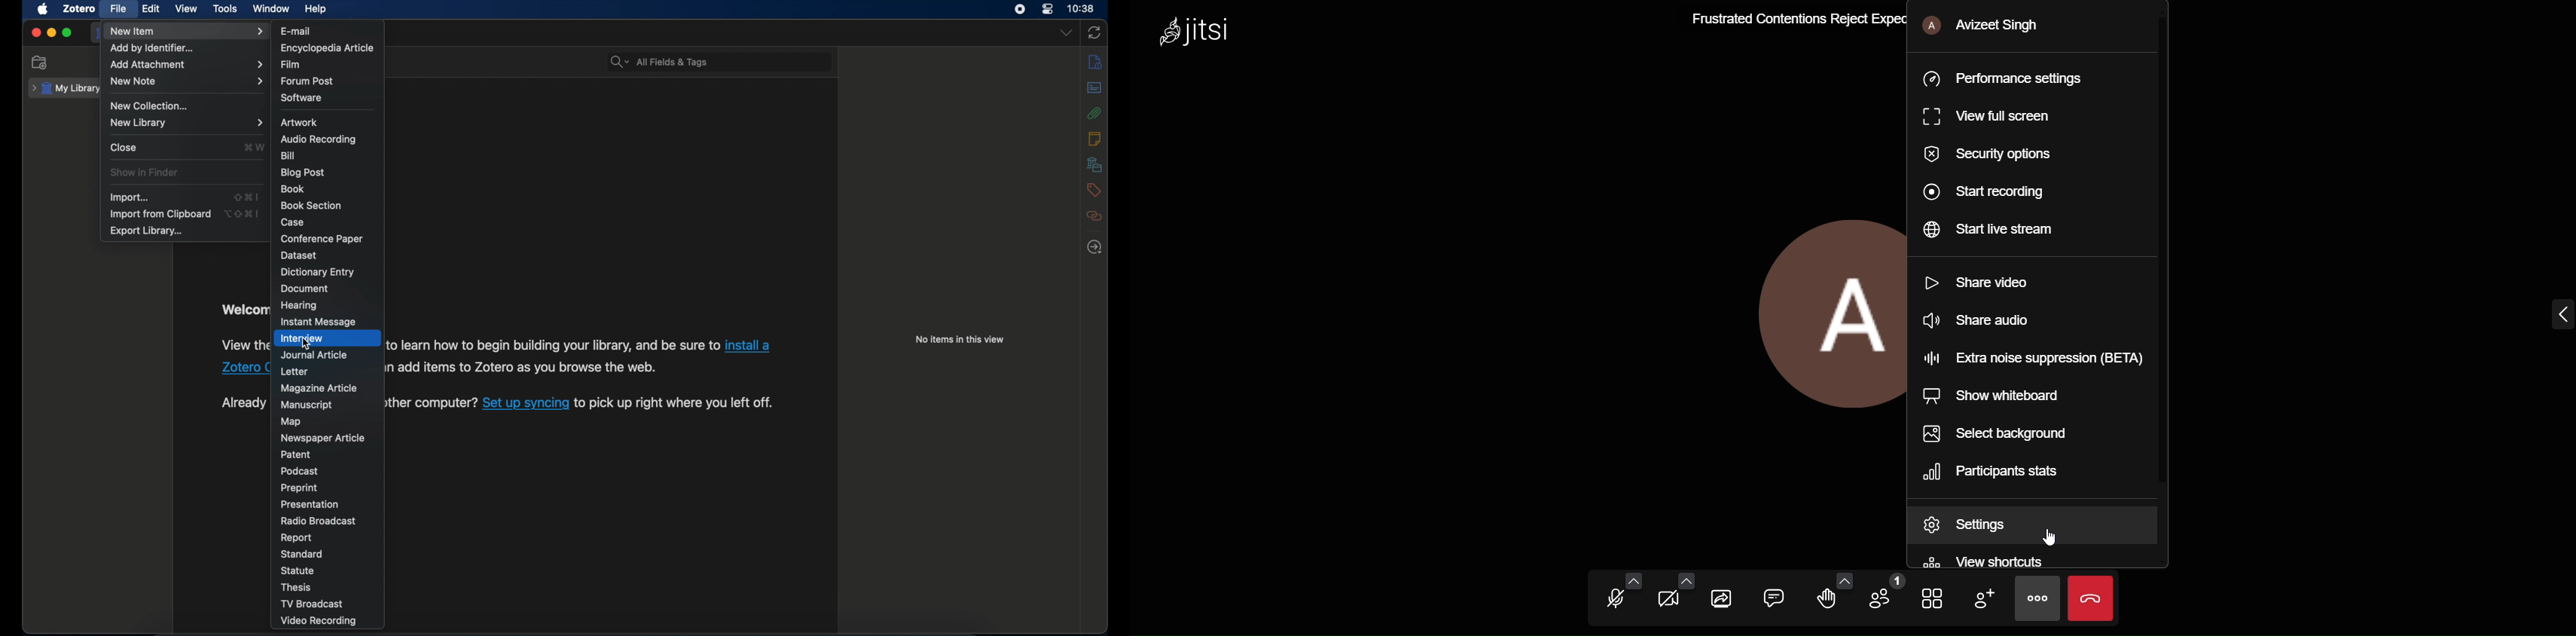 This screenshot has width=2576, height=644. What do you see at coordinates (186, 122) in the screenshot?
I see `new library` at bounding box center [186, 122].